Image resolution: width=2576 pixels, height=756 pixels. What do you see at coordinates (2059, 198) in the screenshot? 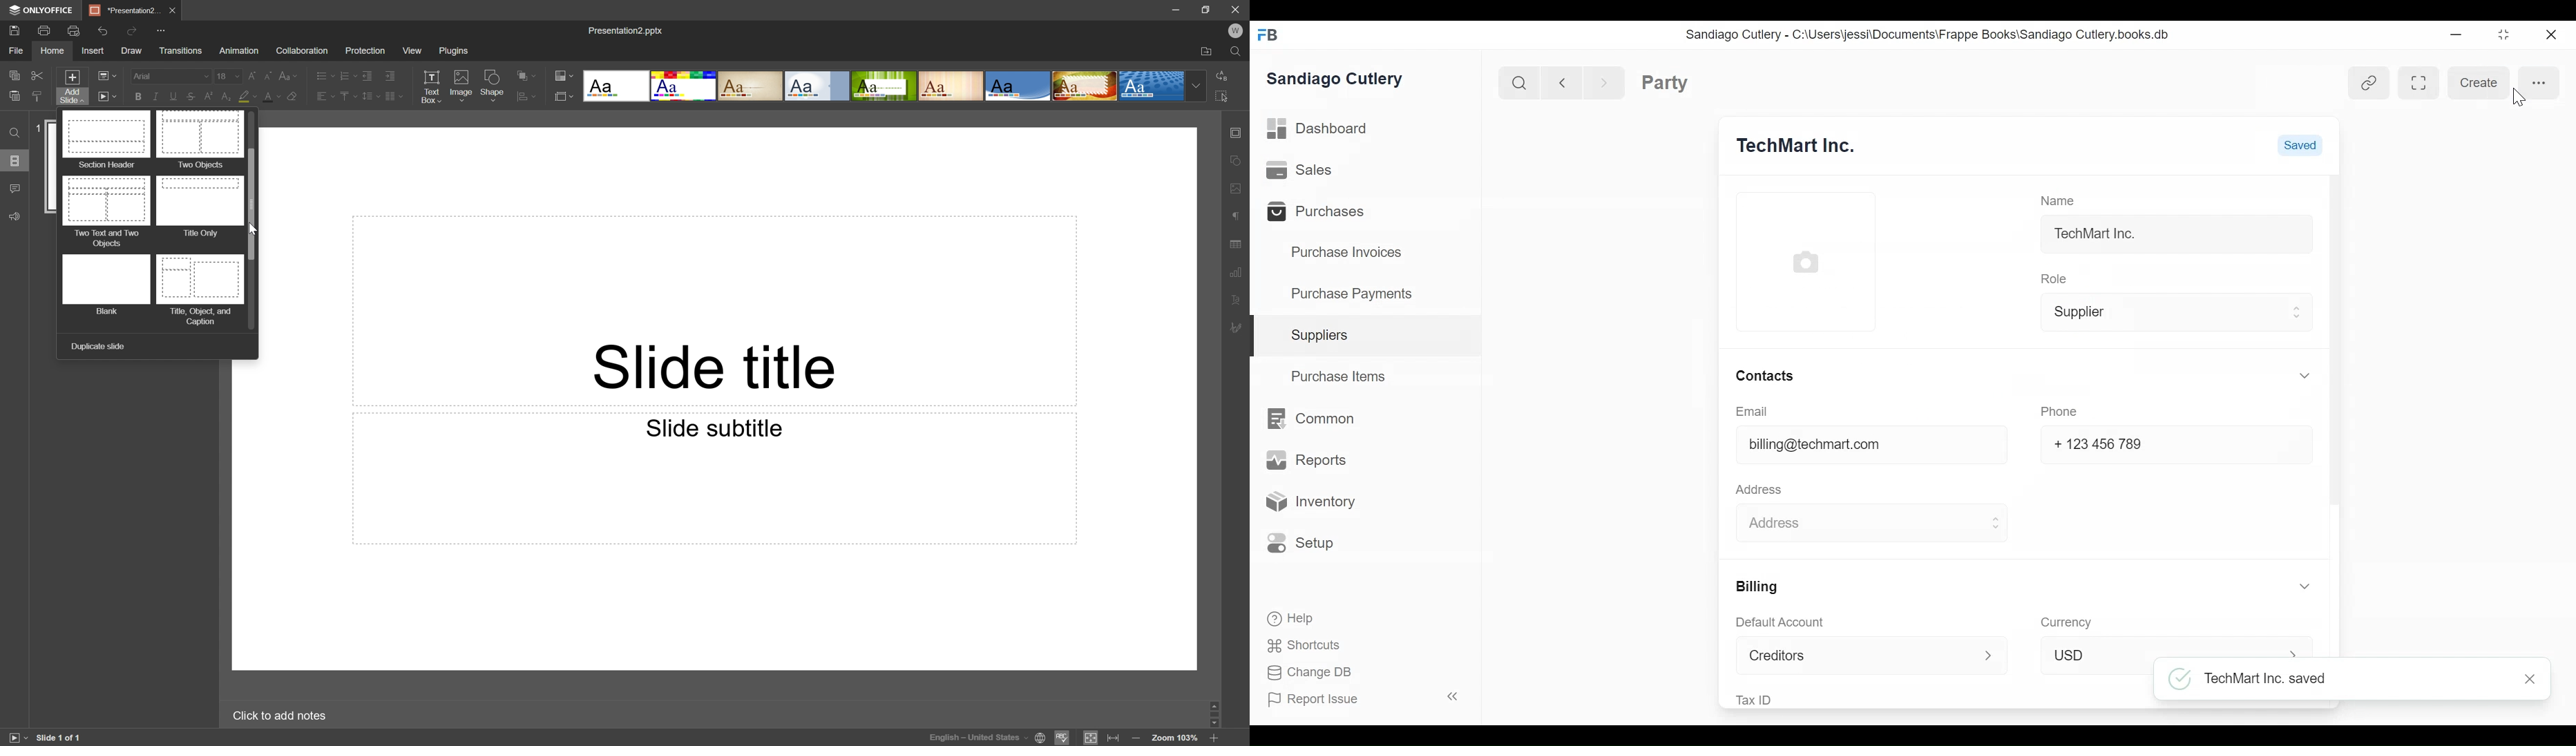
I see `Name` at bounding box center [2059, 198].